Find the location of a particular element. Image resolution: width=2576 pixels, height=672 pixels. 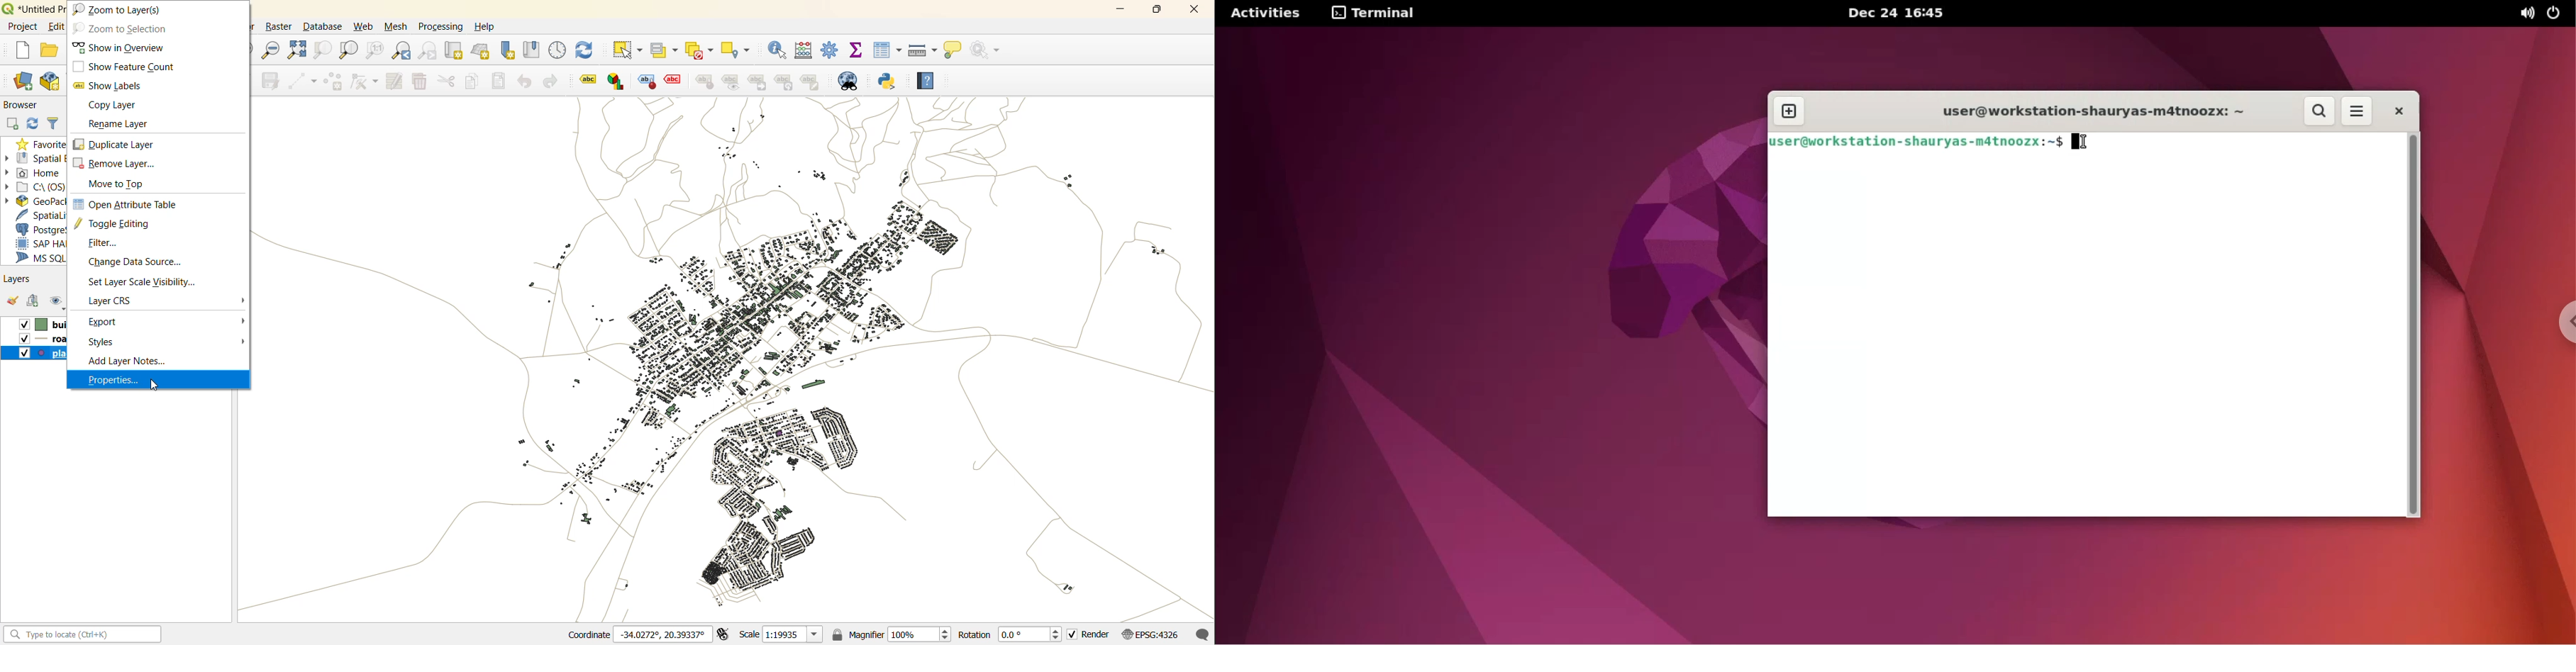

crs is located at coordinates (1149, 634).